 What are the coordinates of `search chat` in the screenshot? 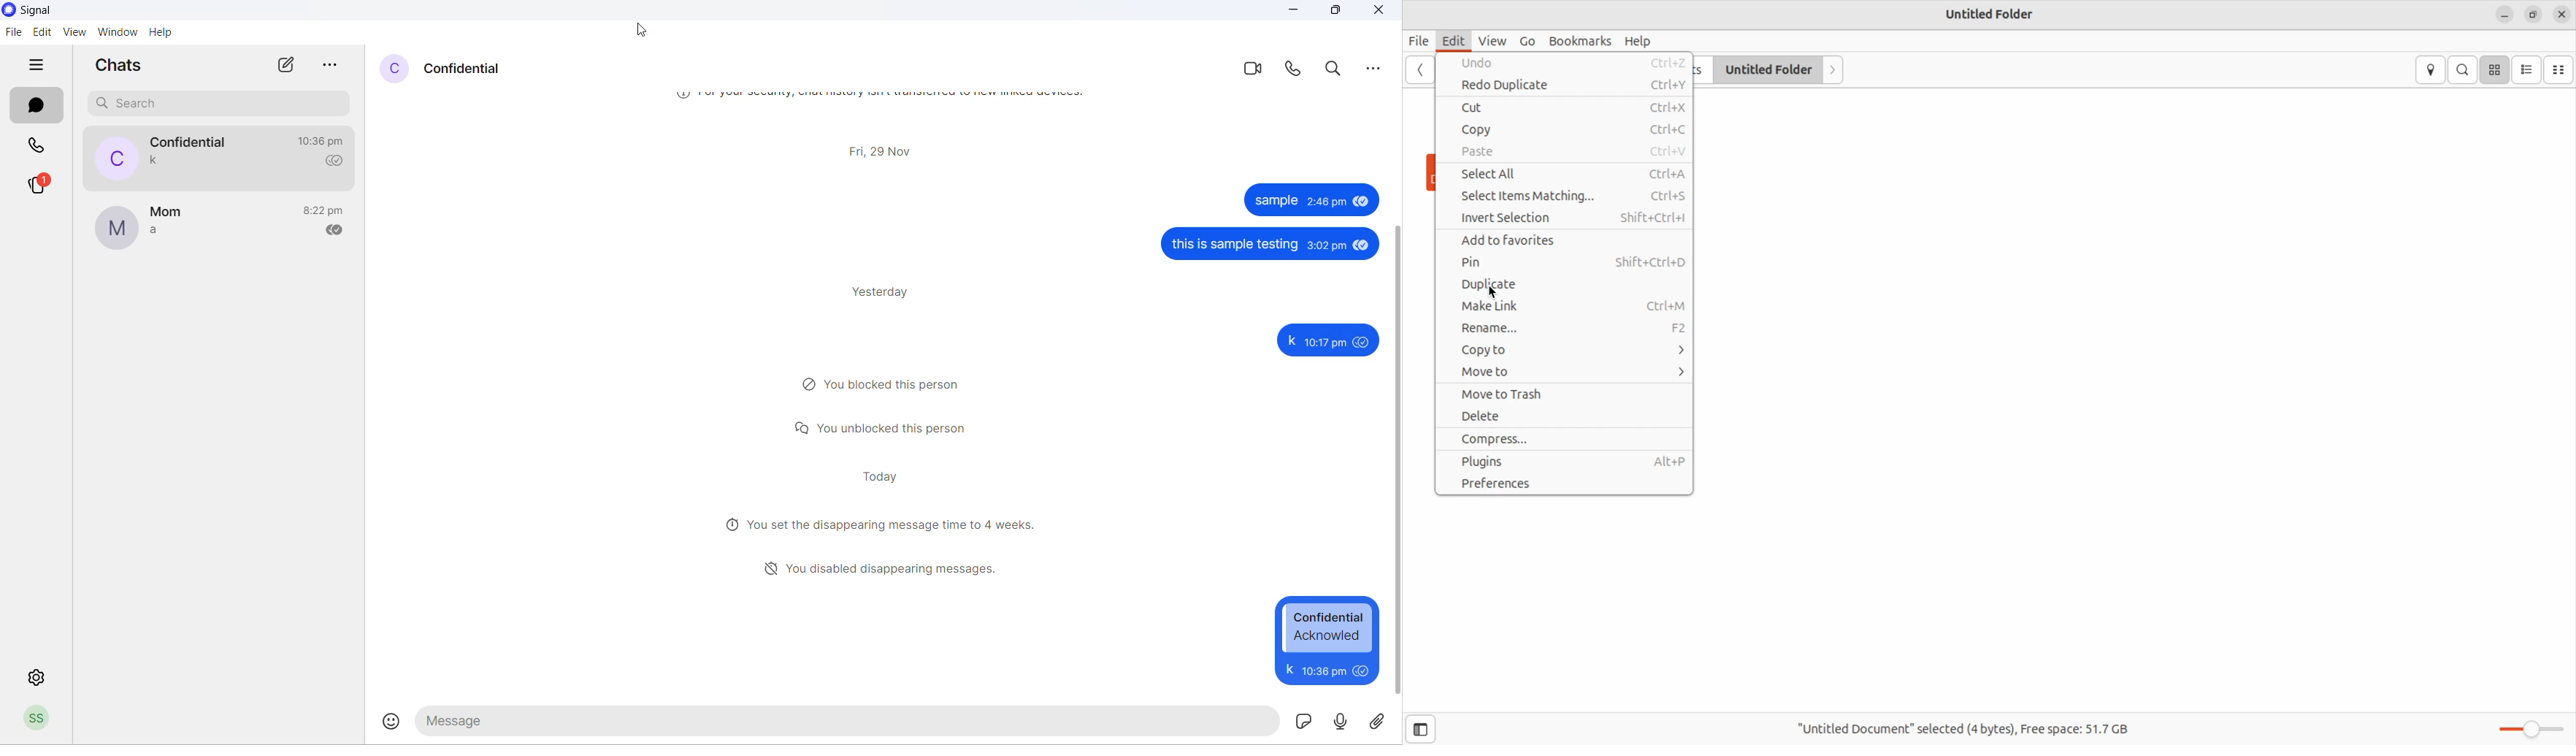 It's located at (220, 104).